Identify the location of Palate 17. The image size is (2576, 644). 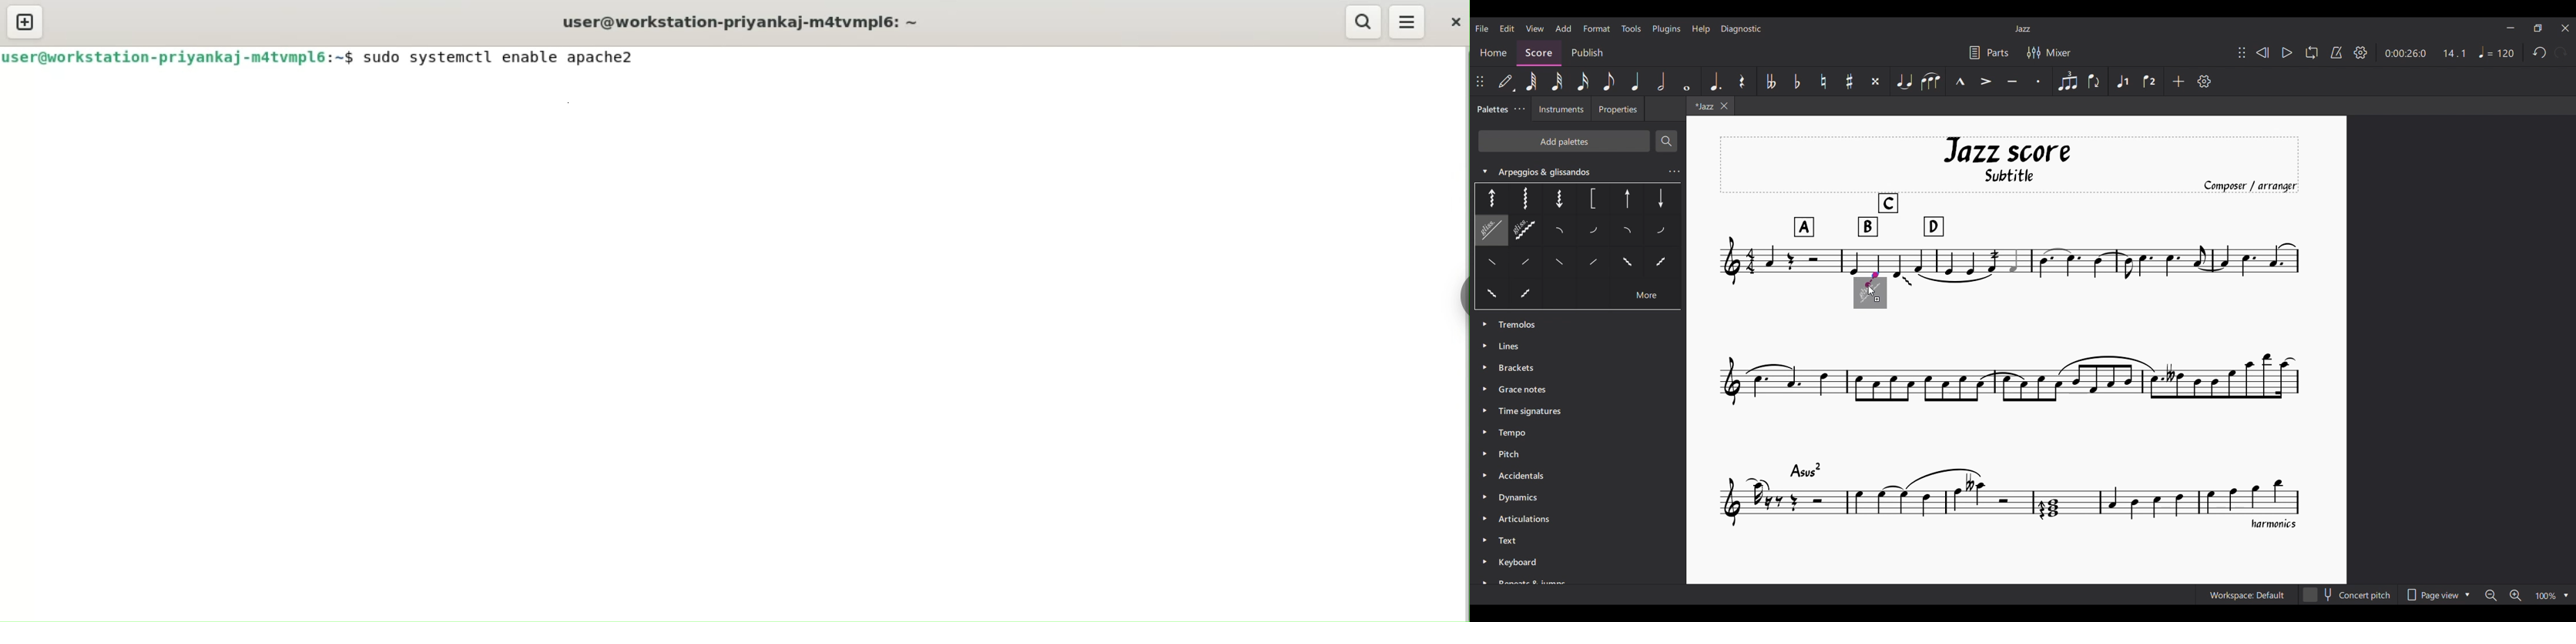
(1661, 266).